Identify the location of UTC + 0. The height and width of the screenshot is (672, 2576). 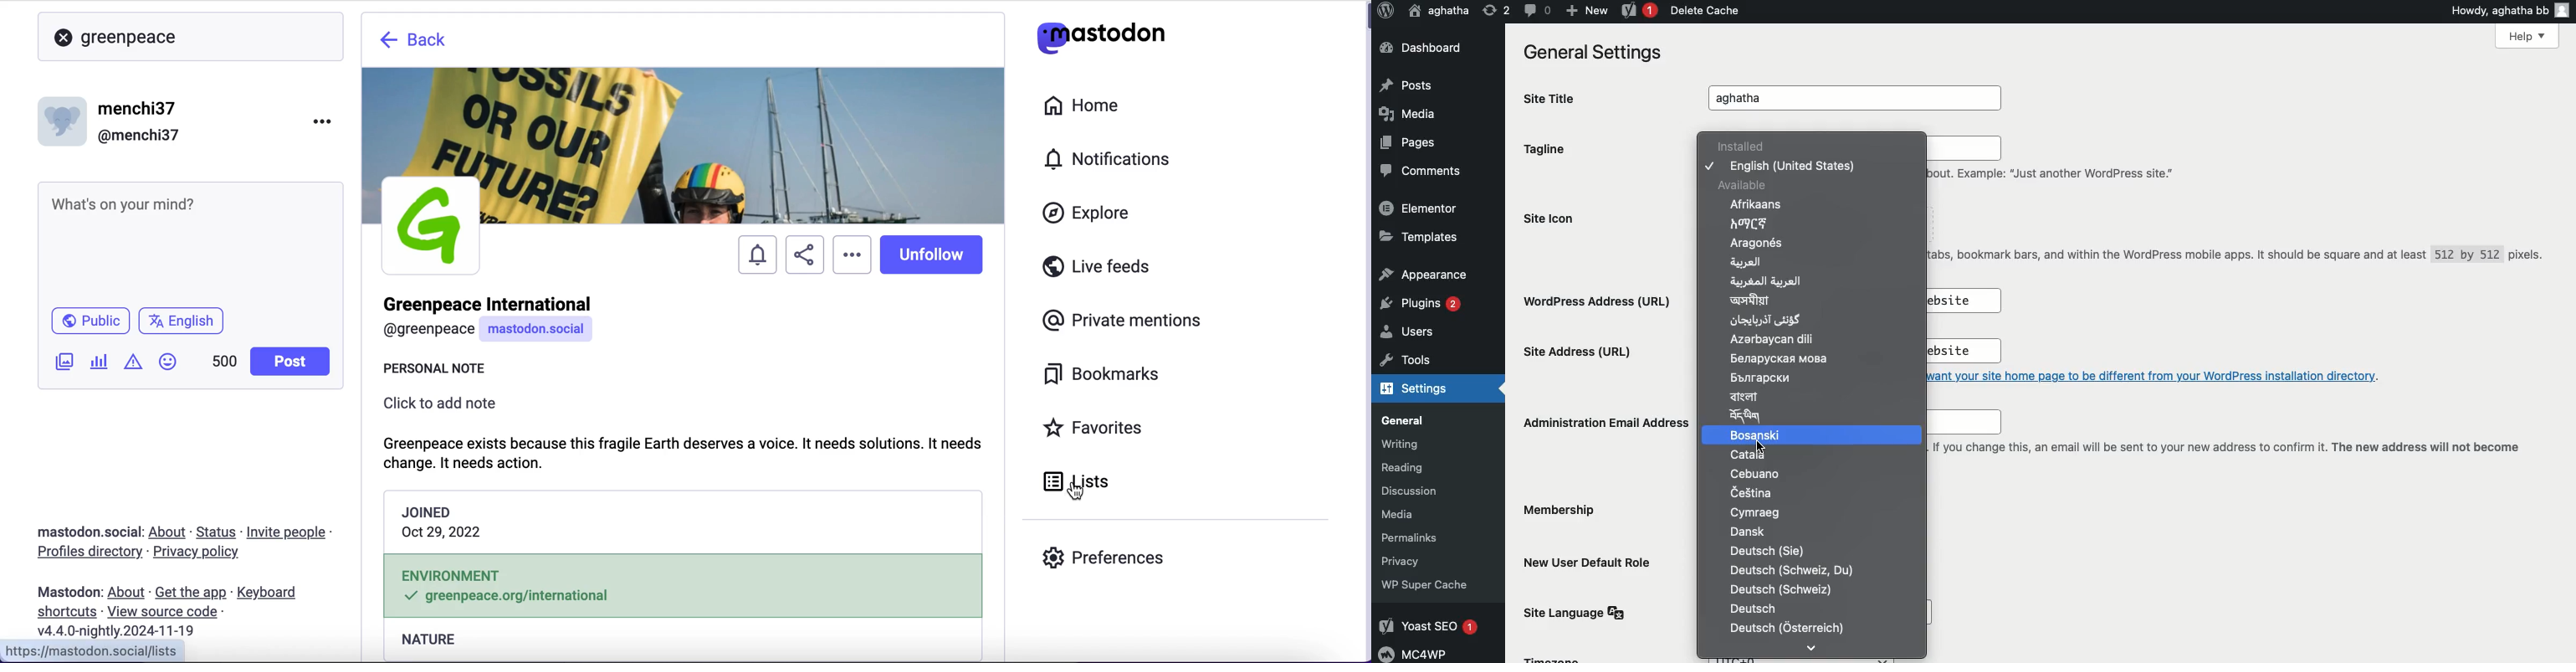
(1808, 658).